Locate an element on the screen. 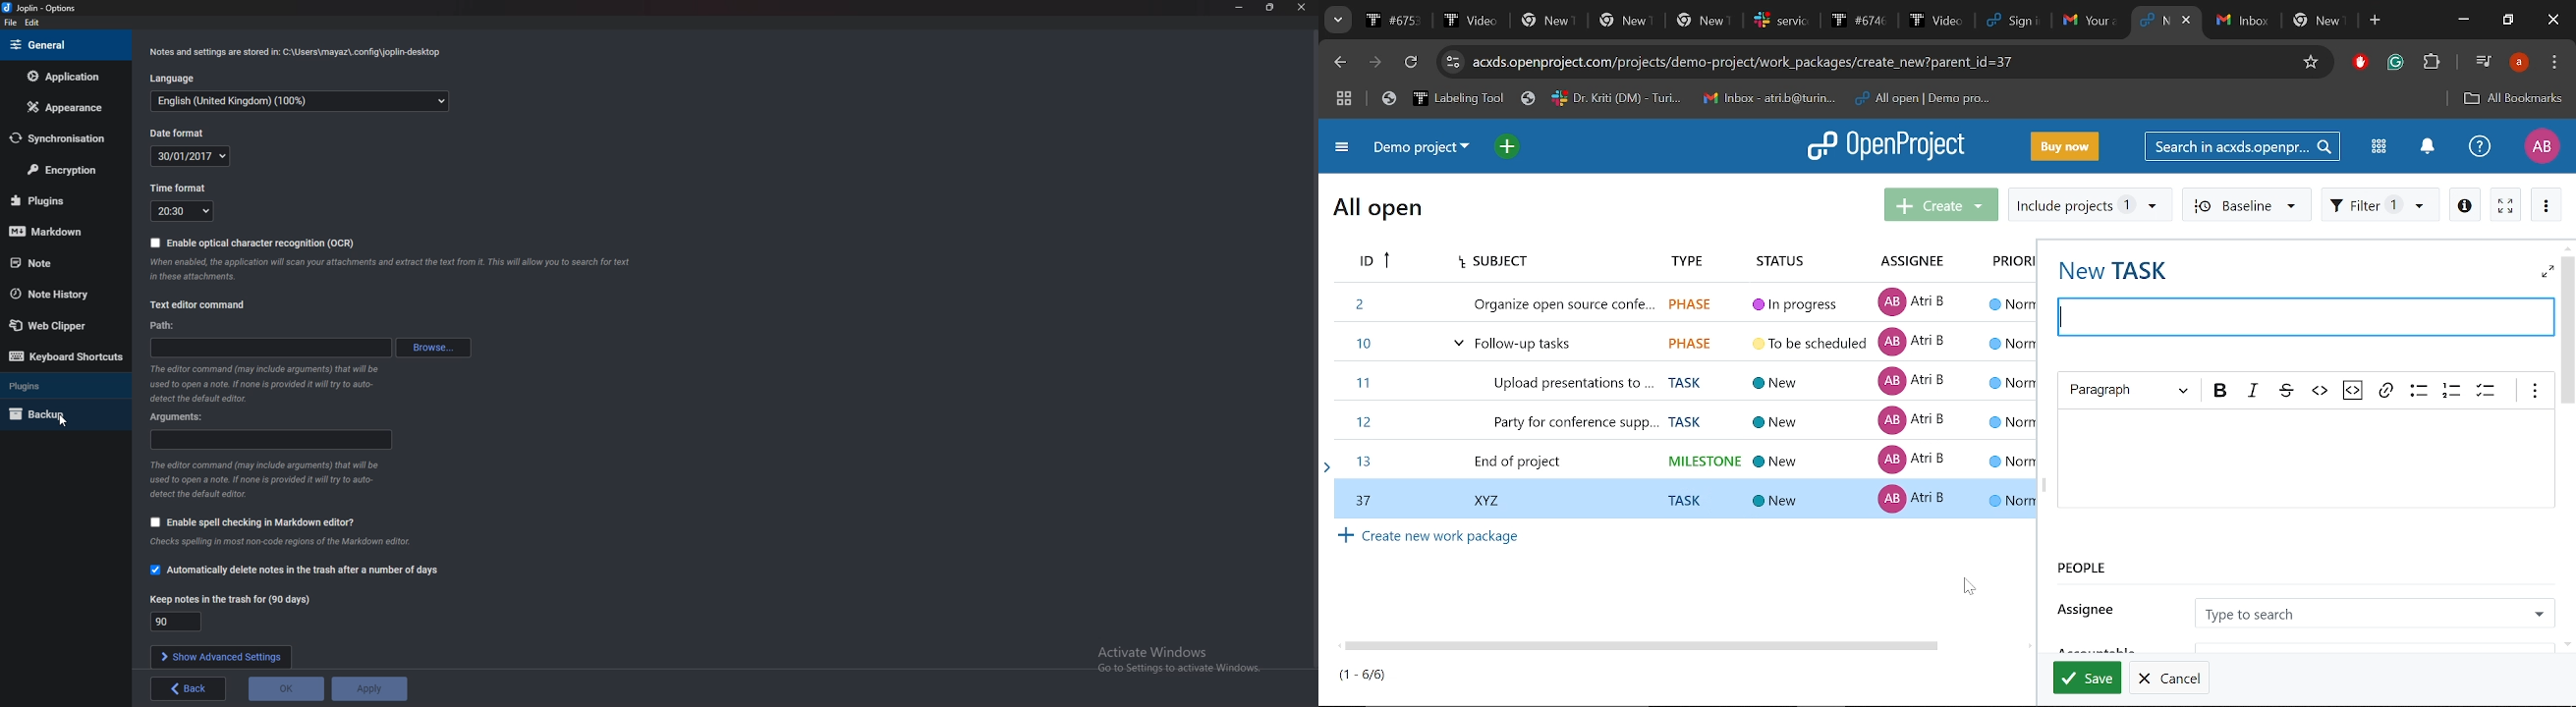 Image resolution: width=2576 pixels, height=728 pixels. strikethrough is located at coordinates (2284, 390).